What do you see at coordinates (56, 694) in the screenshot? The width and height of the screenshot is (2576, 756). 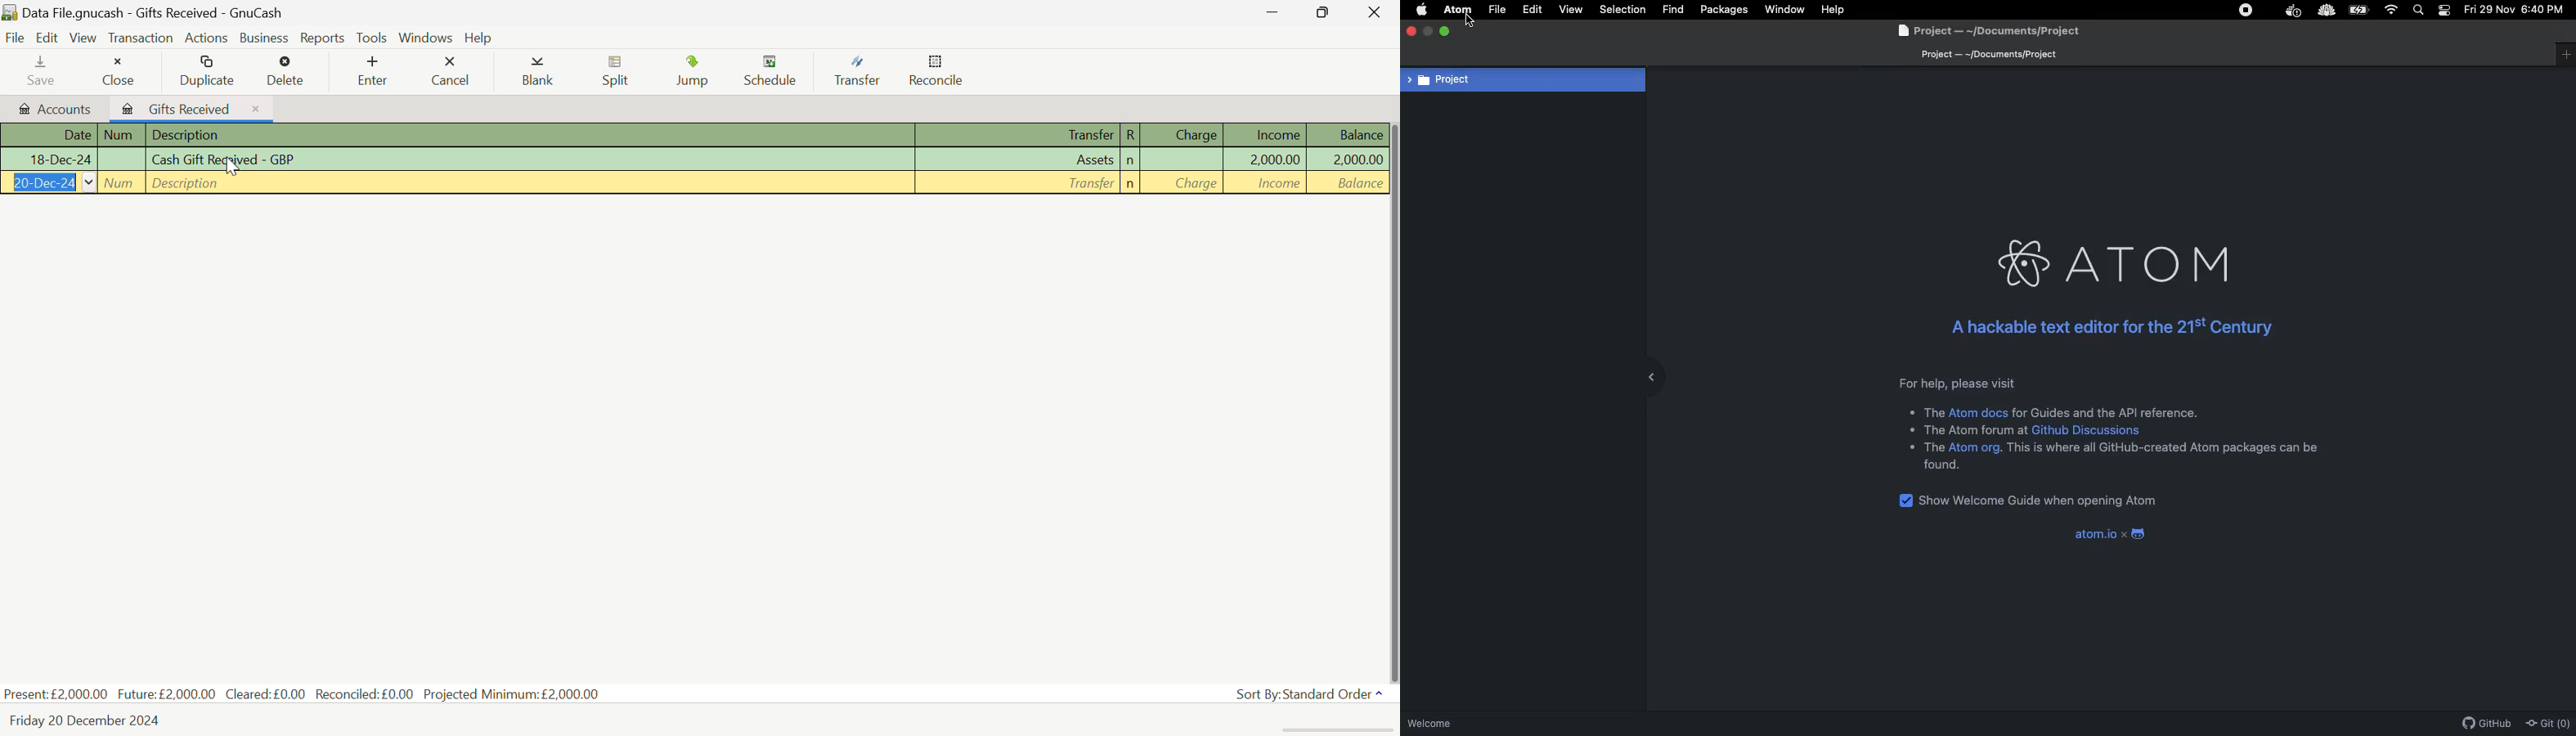 I see `Present` at bounding box center [56, 694].